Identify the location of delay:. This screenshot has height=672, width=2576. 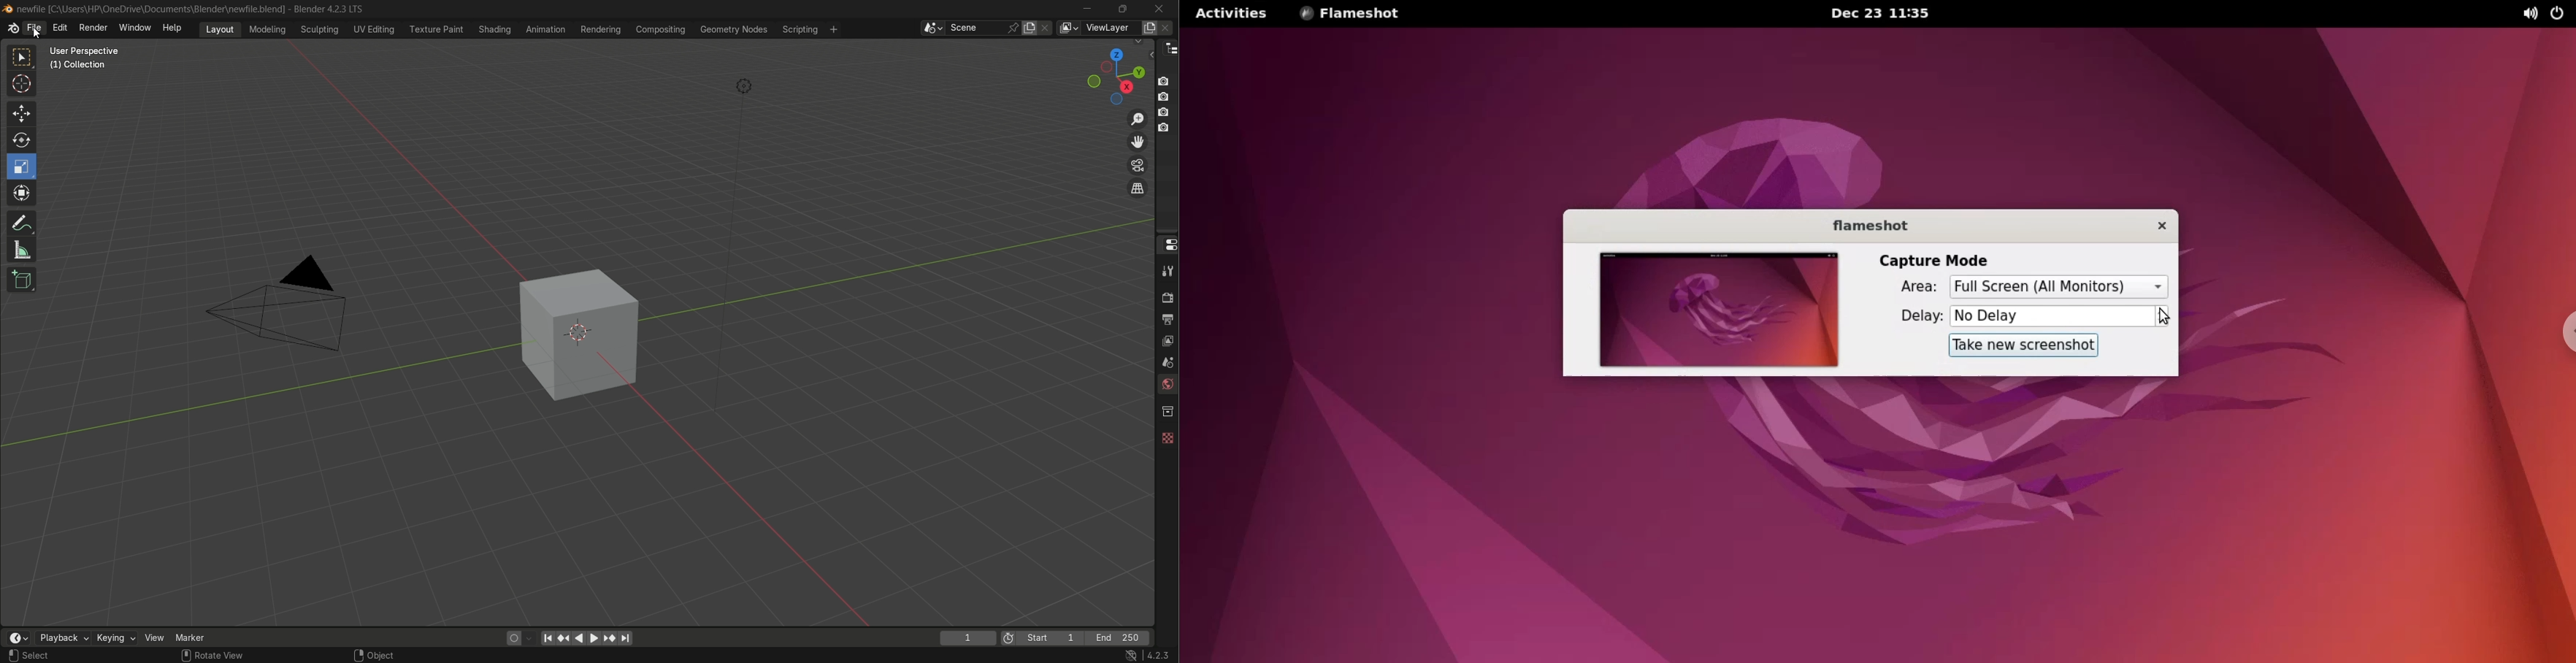
(1915, 318).